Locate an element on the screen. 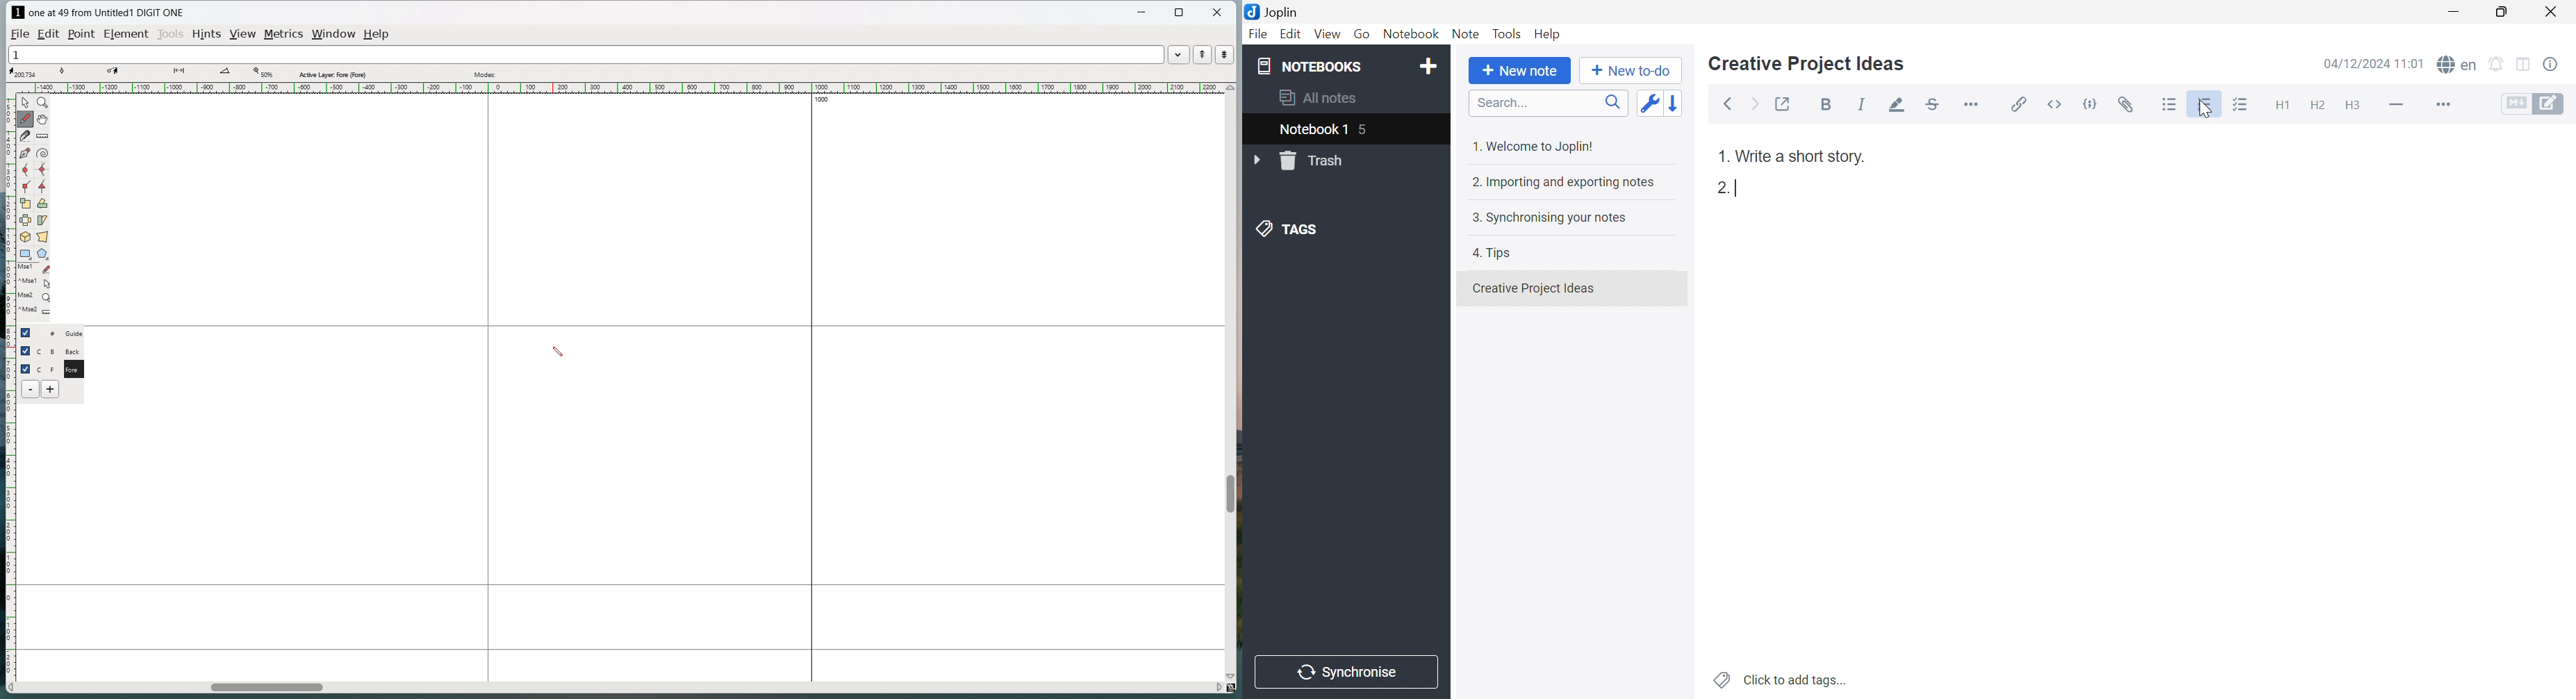 The image size is (2576, 700). Add notebook is located at coordinates (1428, 65).